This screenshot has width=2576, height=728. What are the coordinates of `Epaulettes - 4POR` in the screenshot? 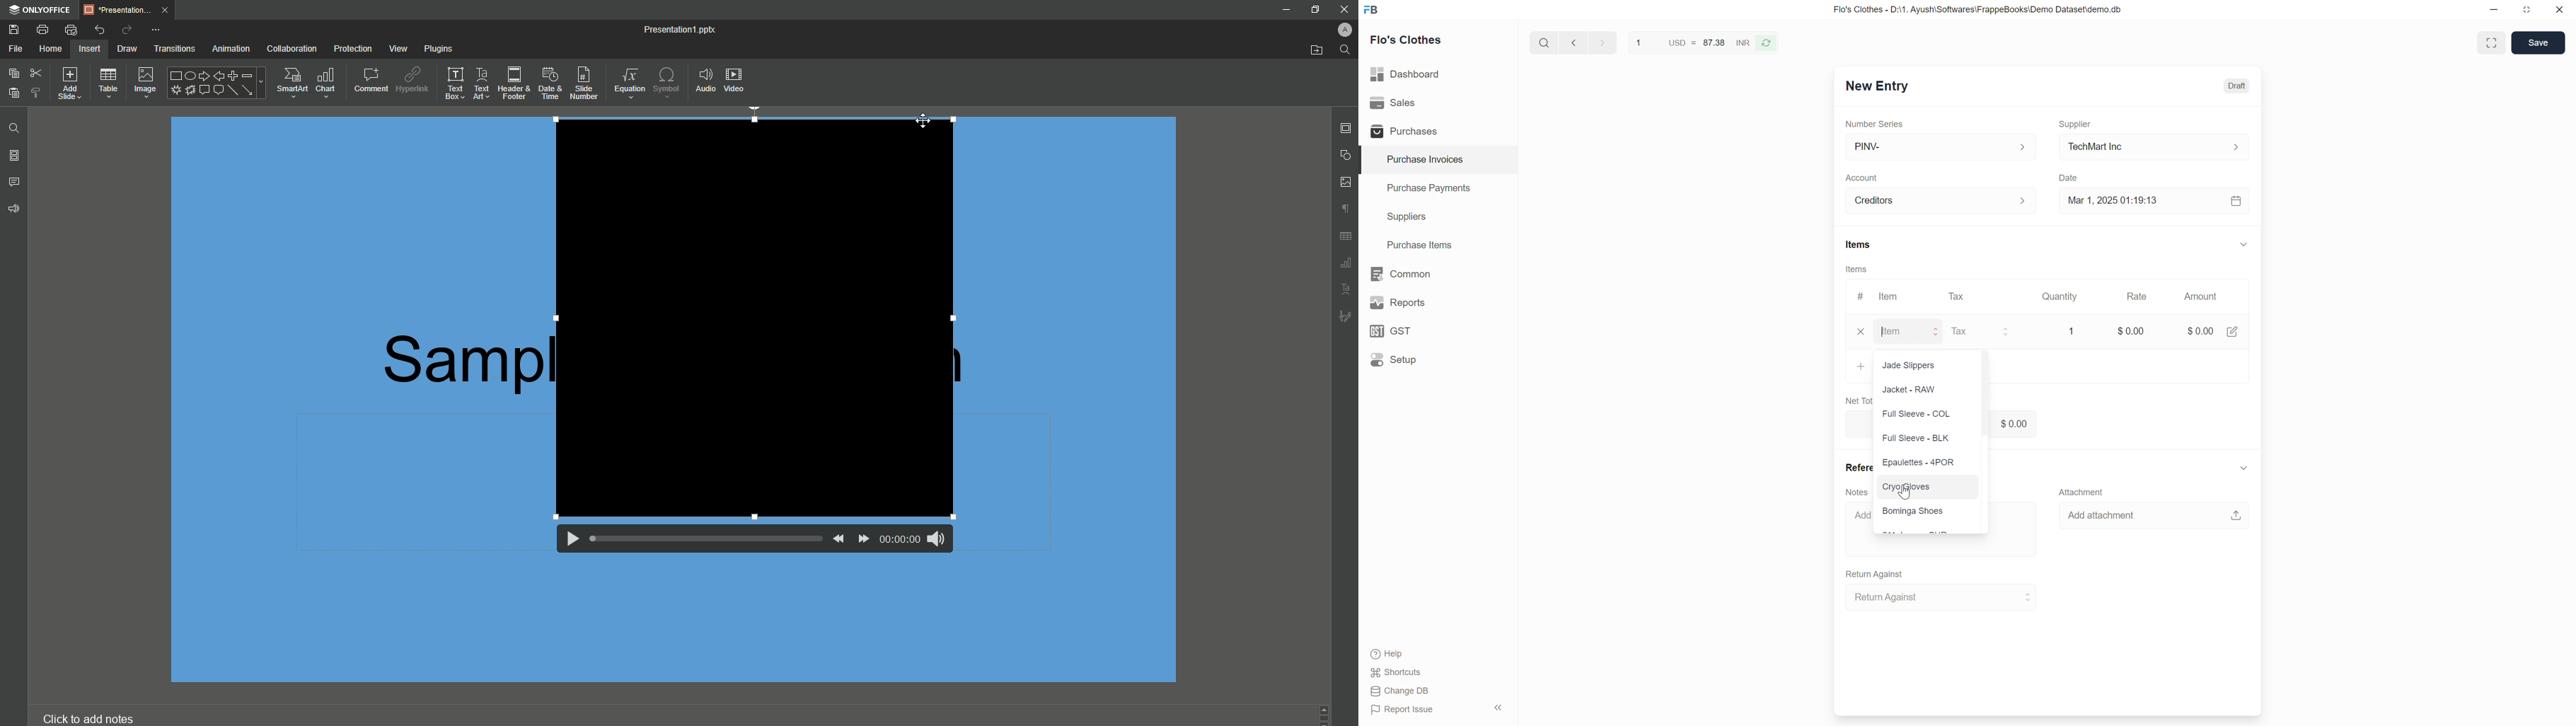 It's located at (1923, 462).